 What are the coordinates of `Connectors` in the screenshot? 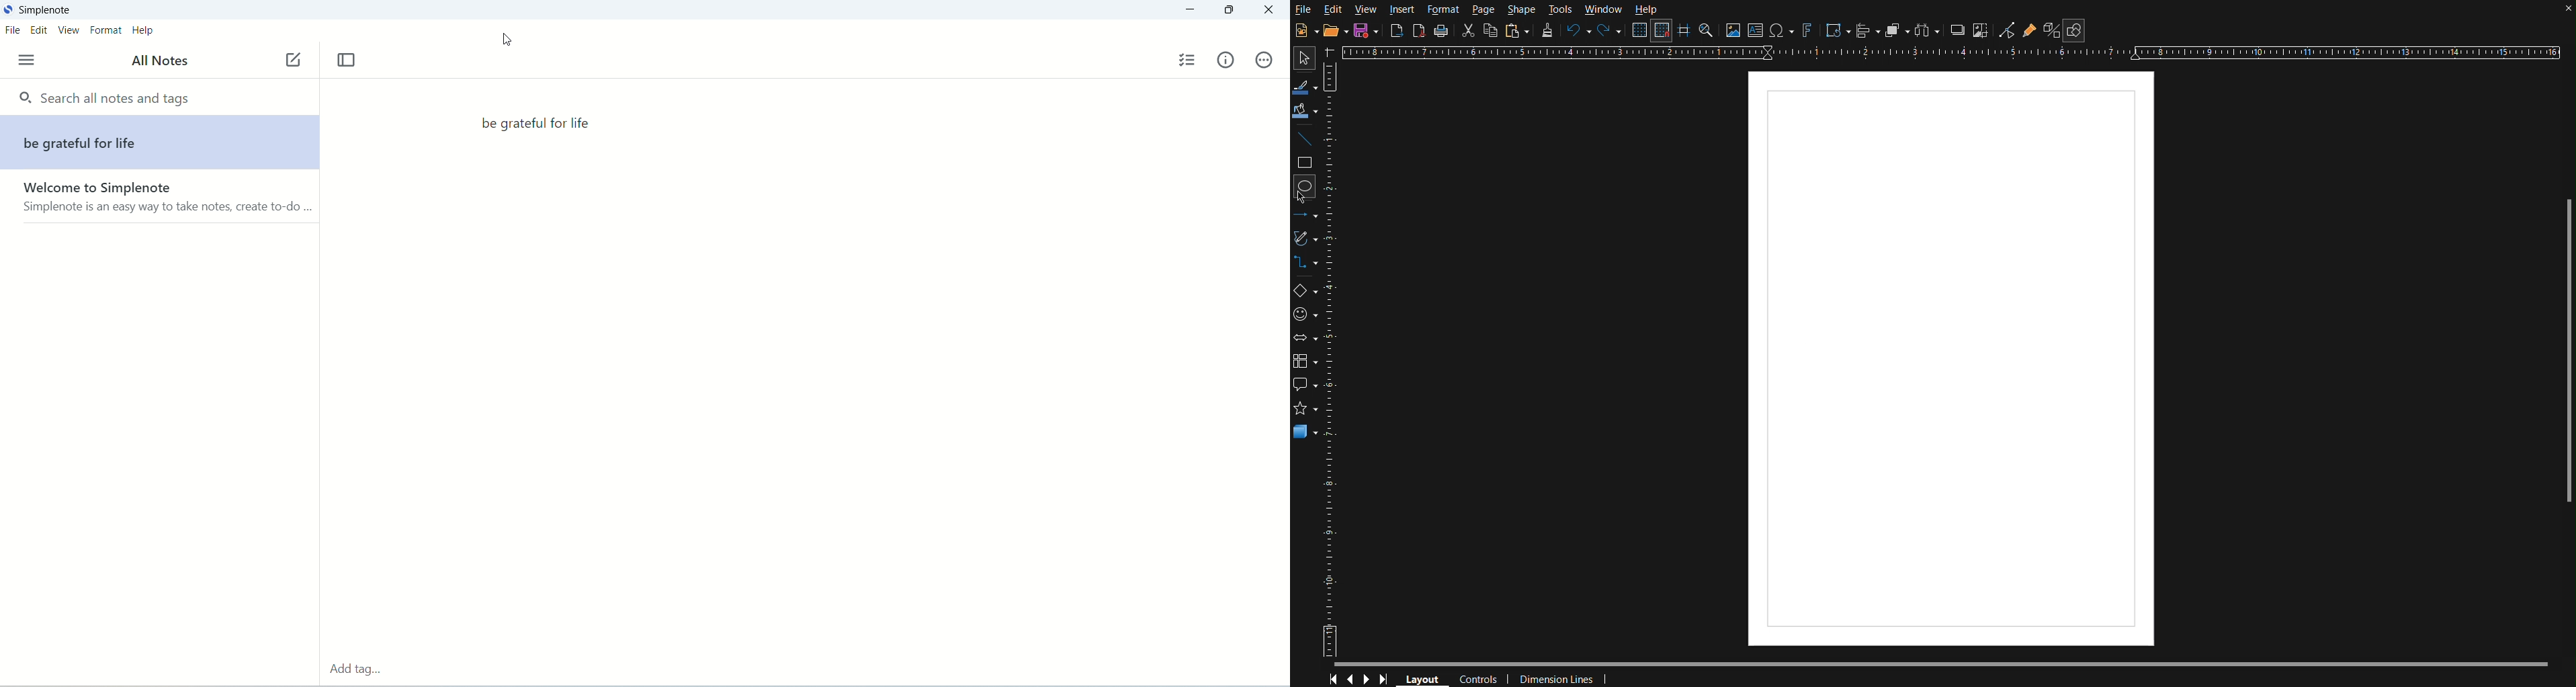 It's located at (1307, 262).